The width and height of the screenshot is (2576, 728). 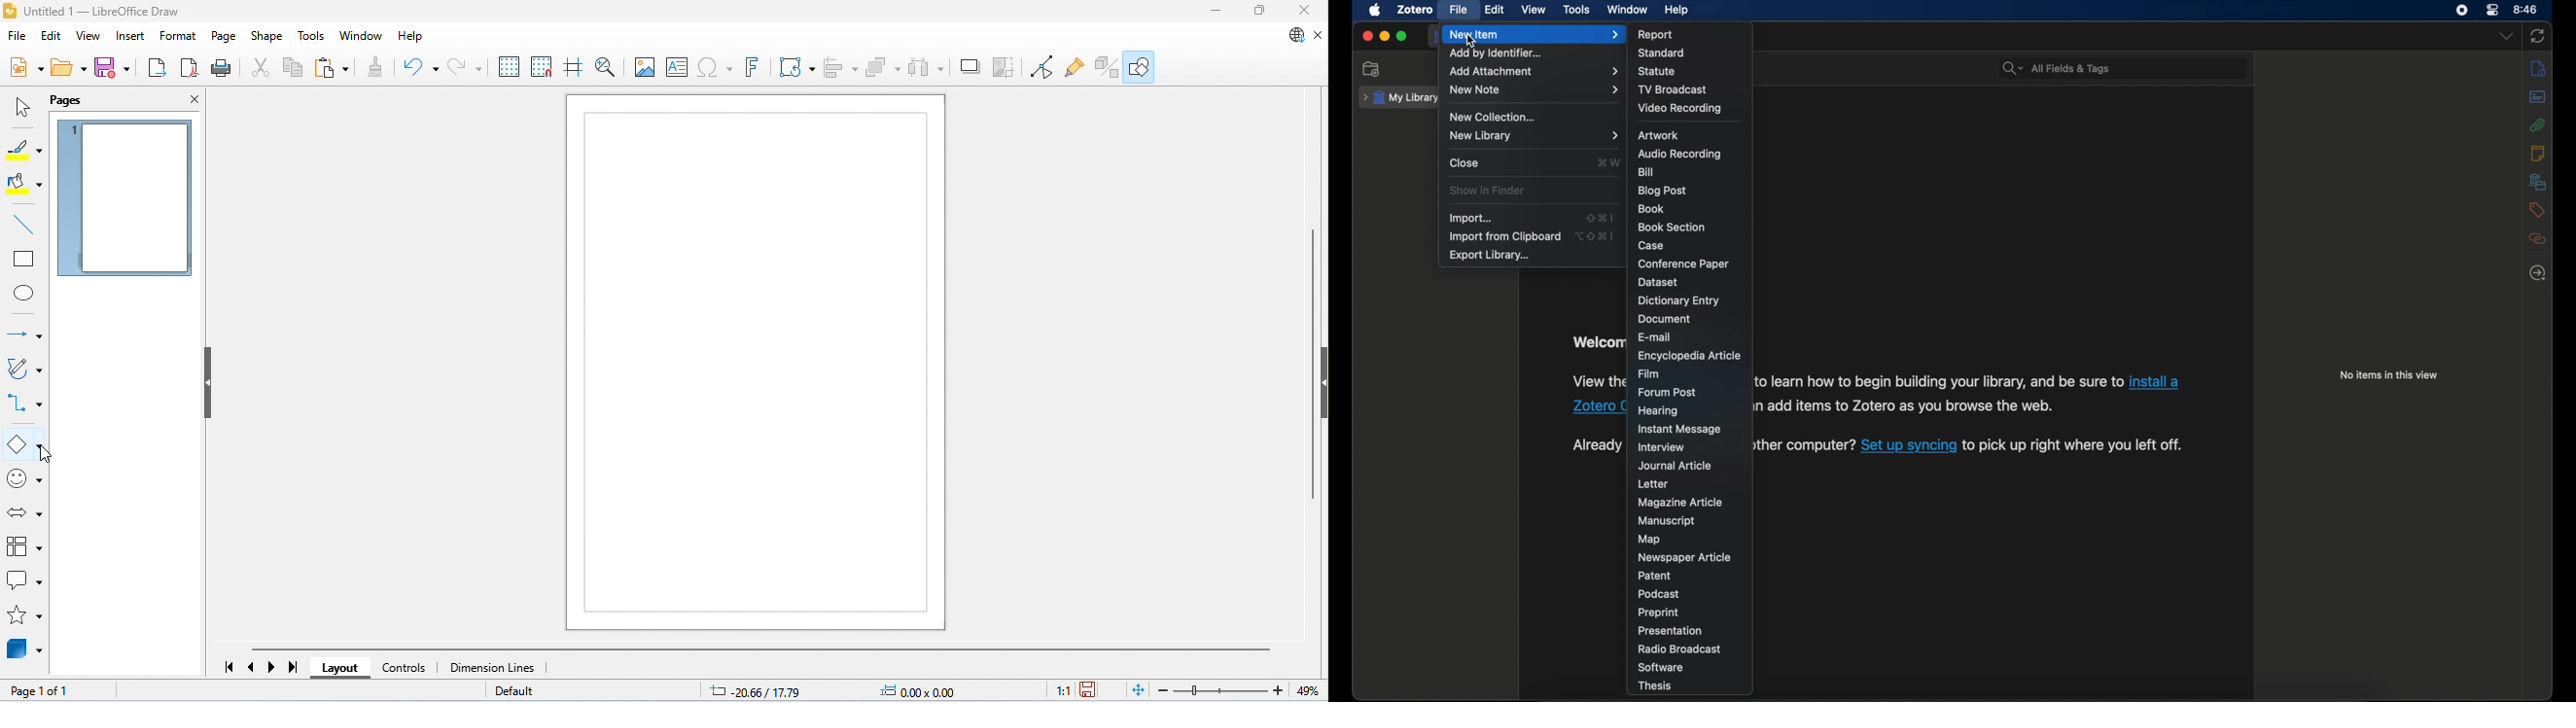 I want to click on export library, so click(x=1490, y=255).